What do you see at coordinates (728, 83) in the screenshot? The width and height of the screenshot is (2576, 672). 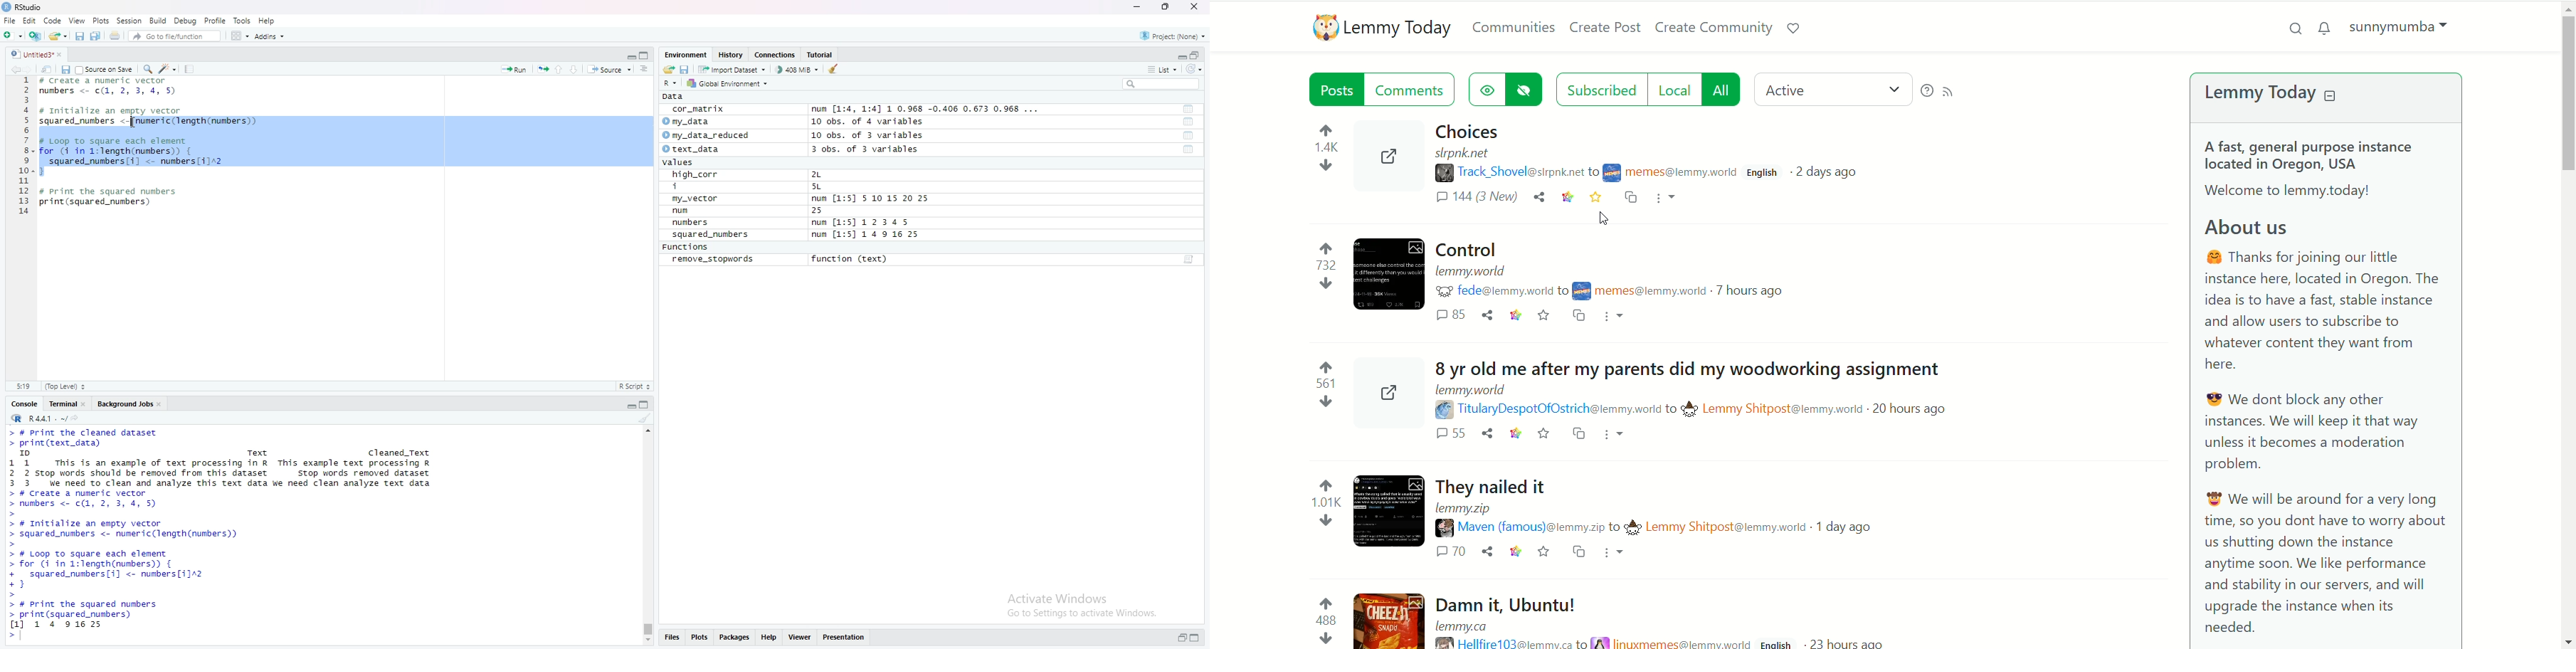 I see `Global Environment` at bounding box center [728, 83].